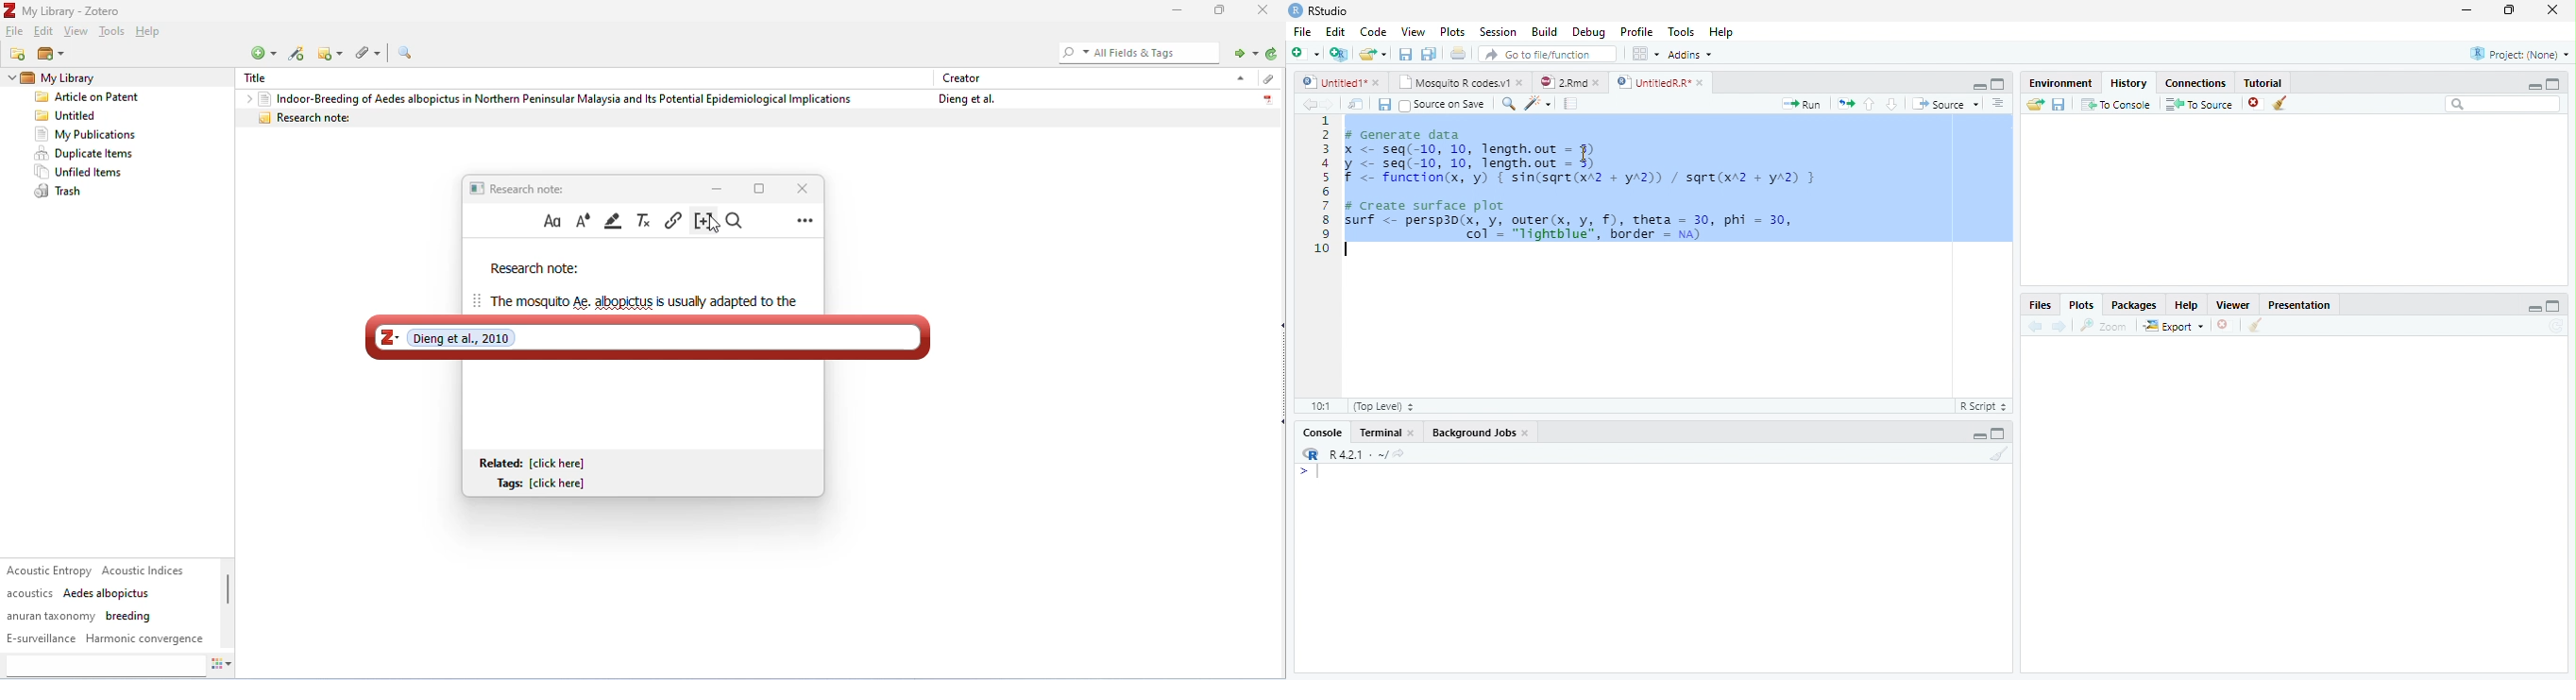 This screenshot has width=2576, height=700. Describe the element at coordinates (2534, 86) in the screenshot. I see `minimize` at that location.